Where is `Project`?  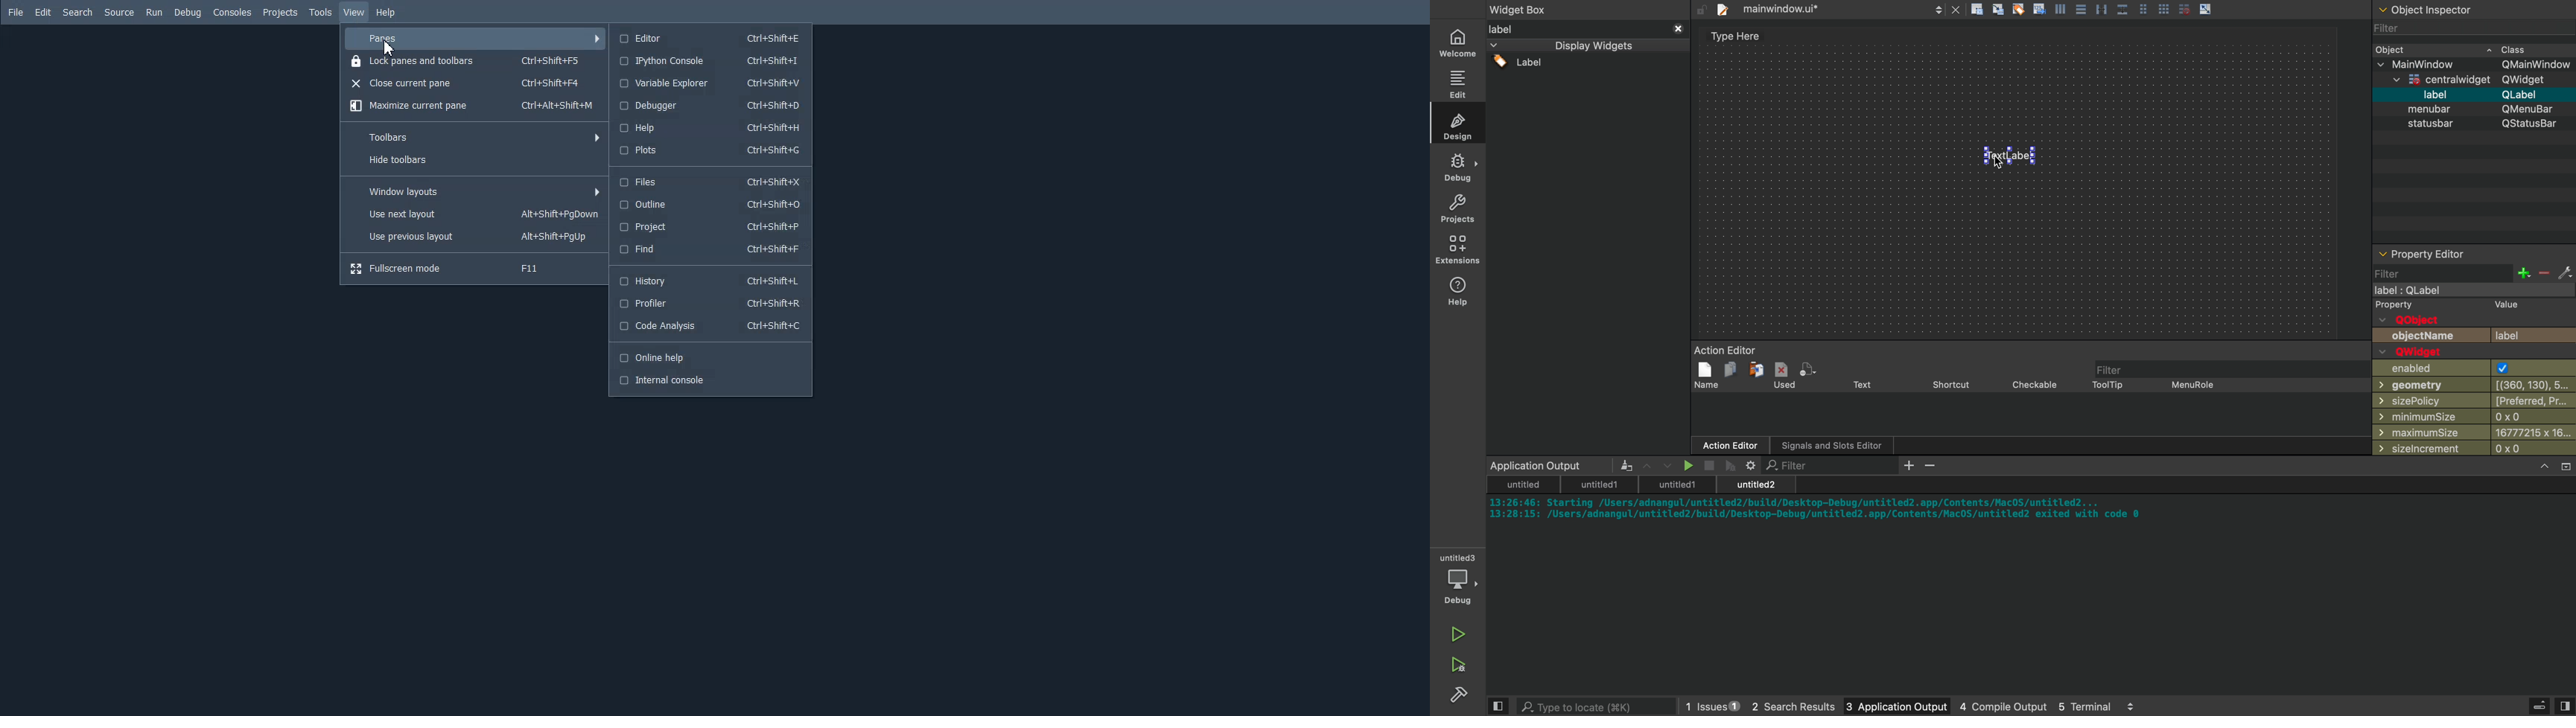
Project is located at coordinates (708, 227).